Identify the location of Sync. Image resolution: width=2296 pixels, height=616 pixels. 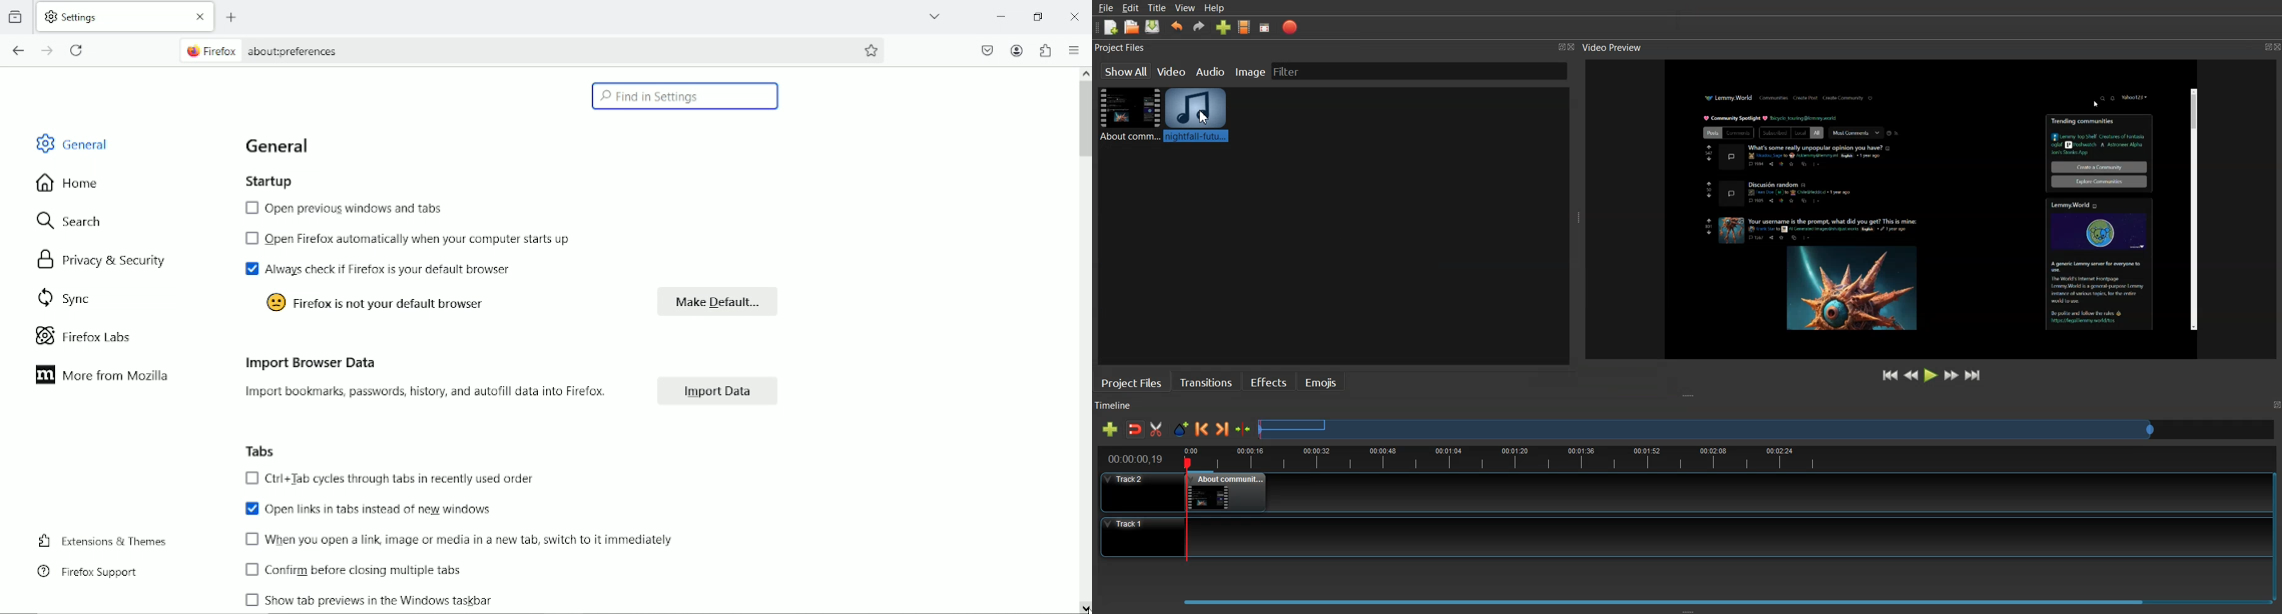
(65, 298).